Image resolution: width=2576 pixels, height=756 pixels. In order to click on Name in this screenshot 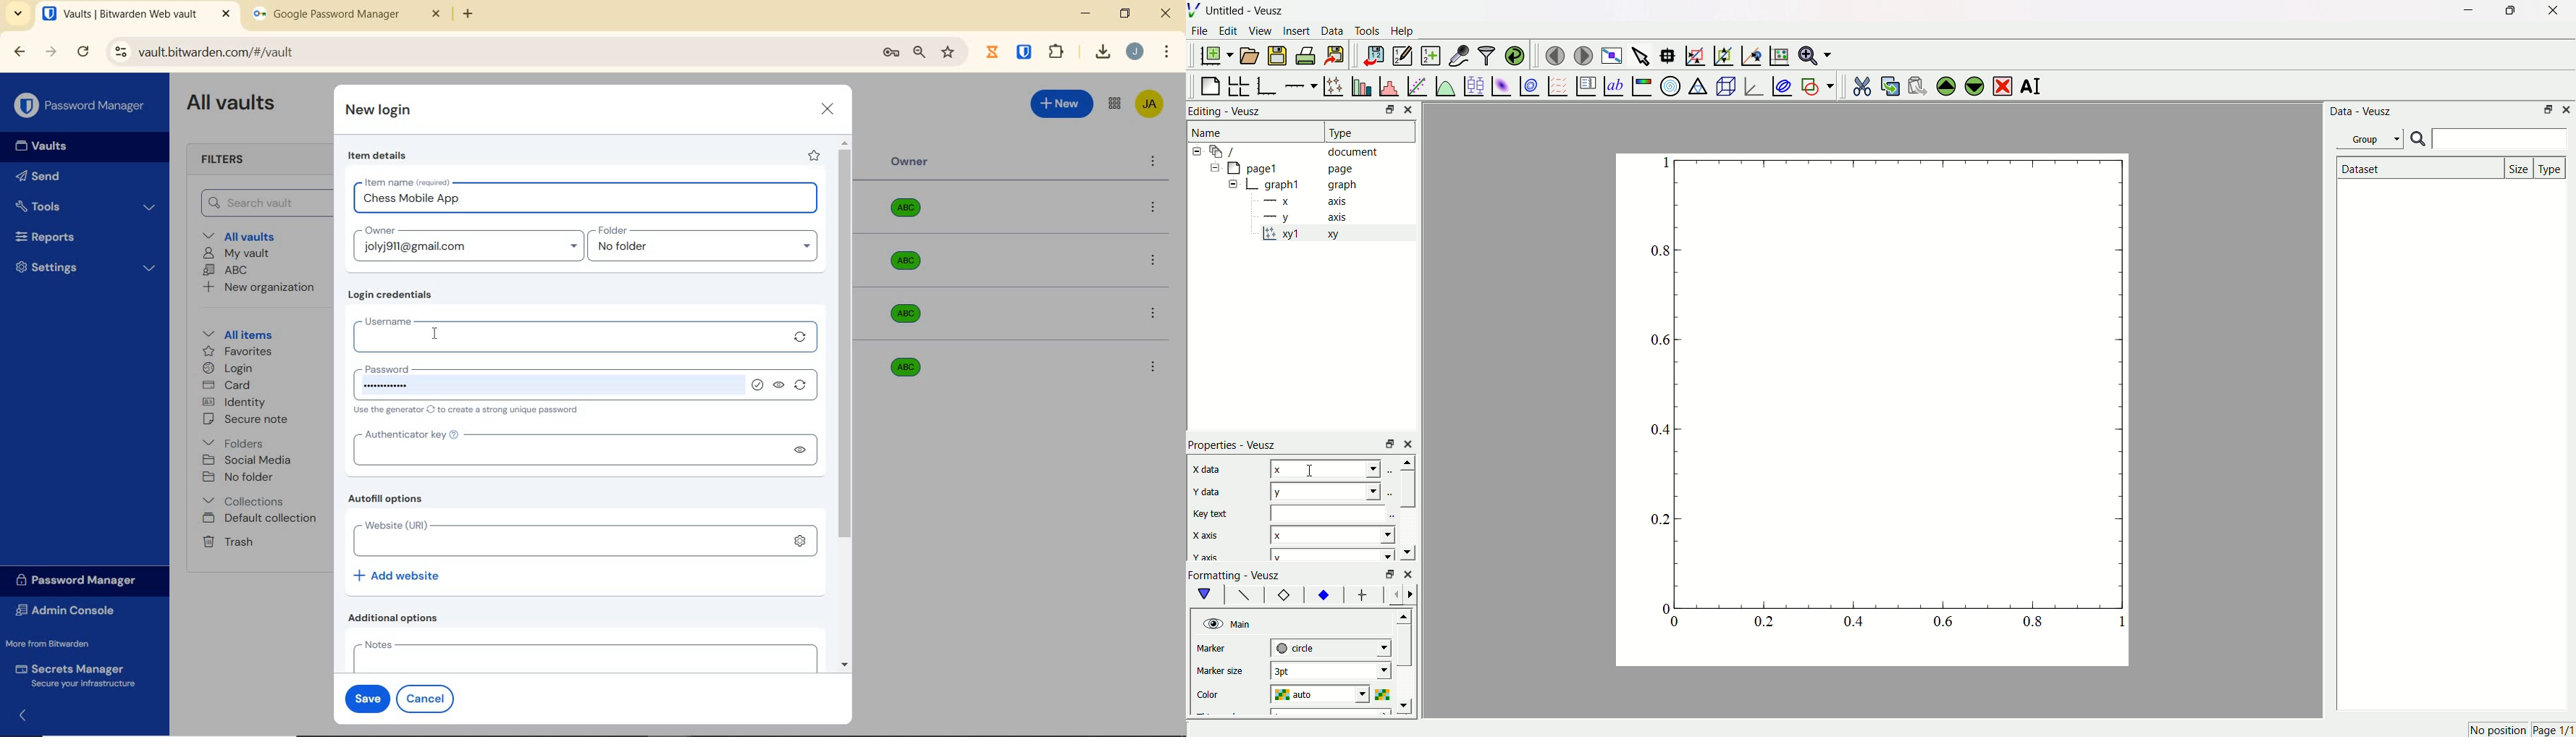, I will do `click(1210, 132)`.